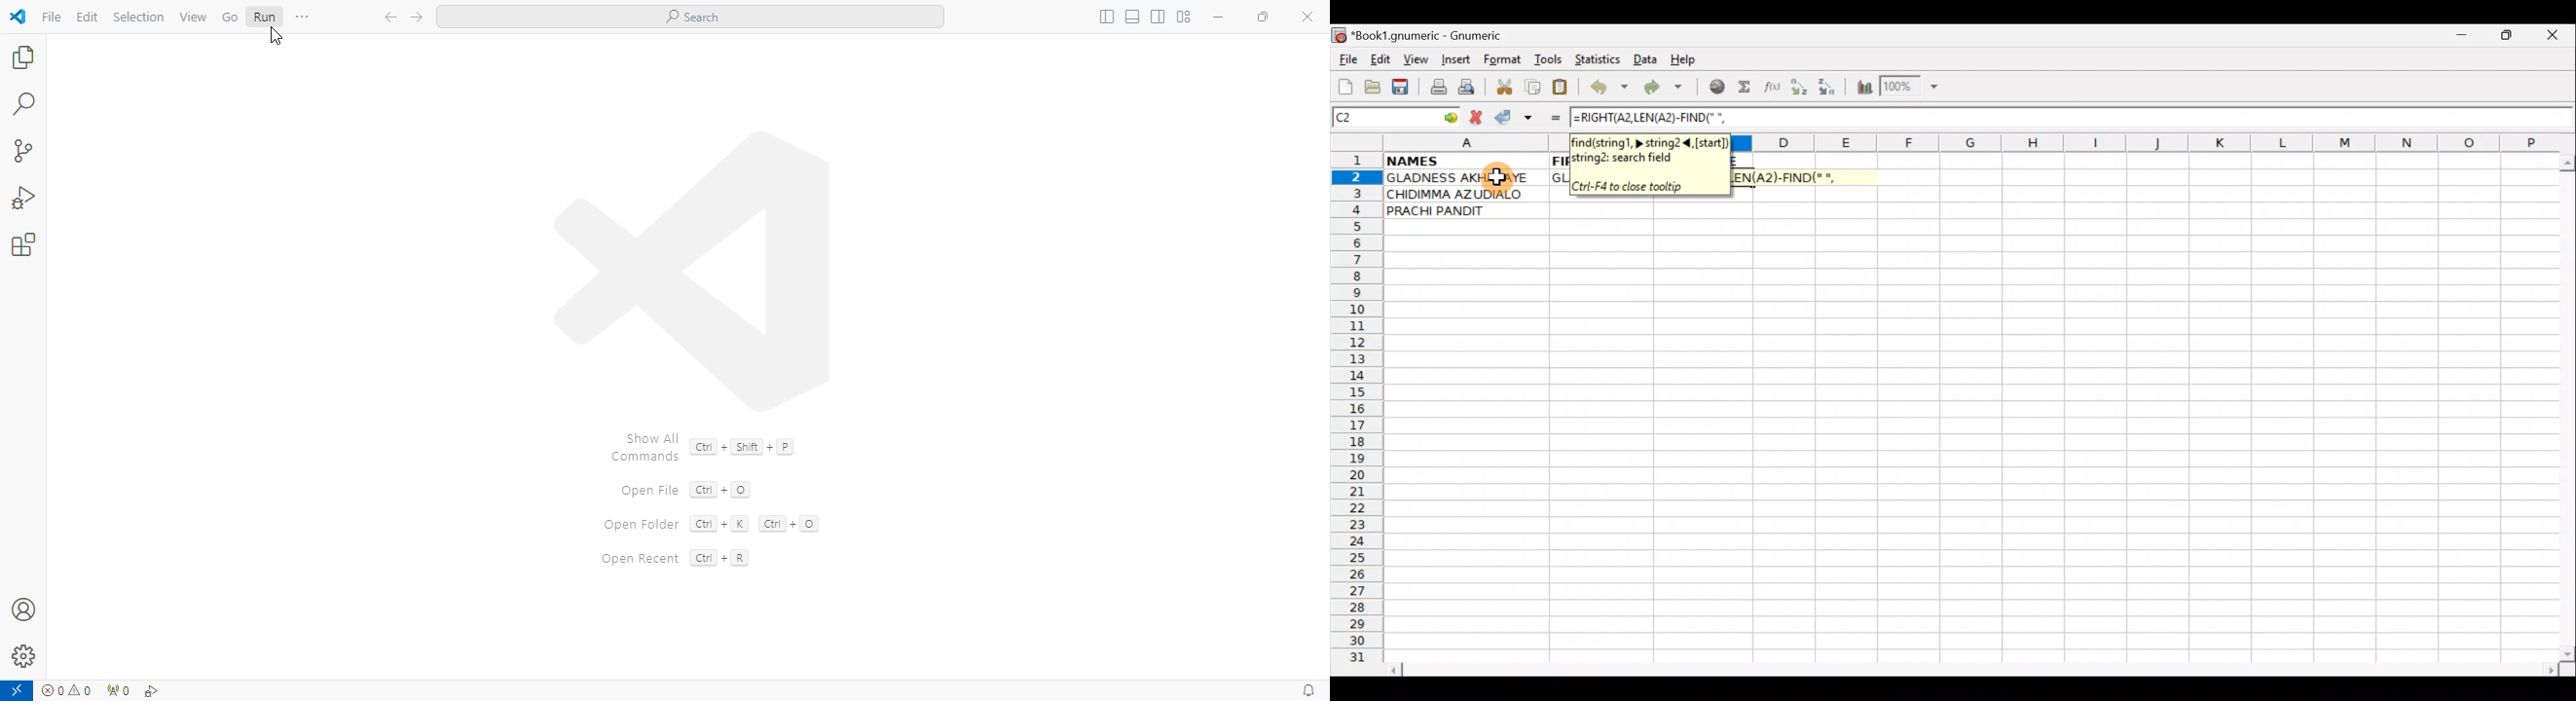  Describe the element at coordinates (1601, 58) in the screenshot. I see `Statistics` at that location.